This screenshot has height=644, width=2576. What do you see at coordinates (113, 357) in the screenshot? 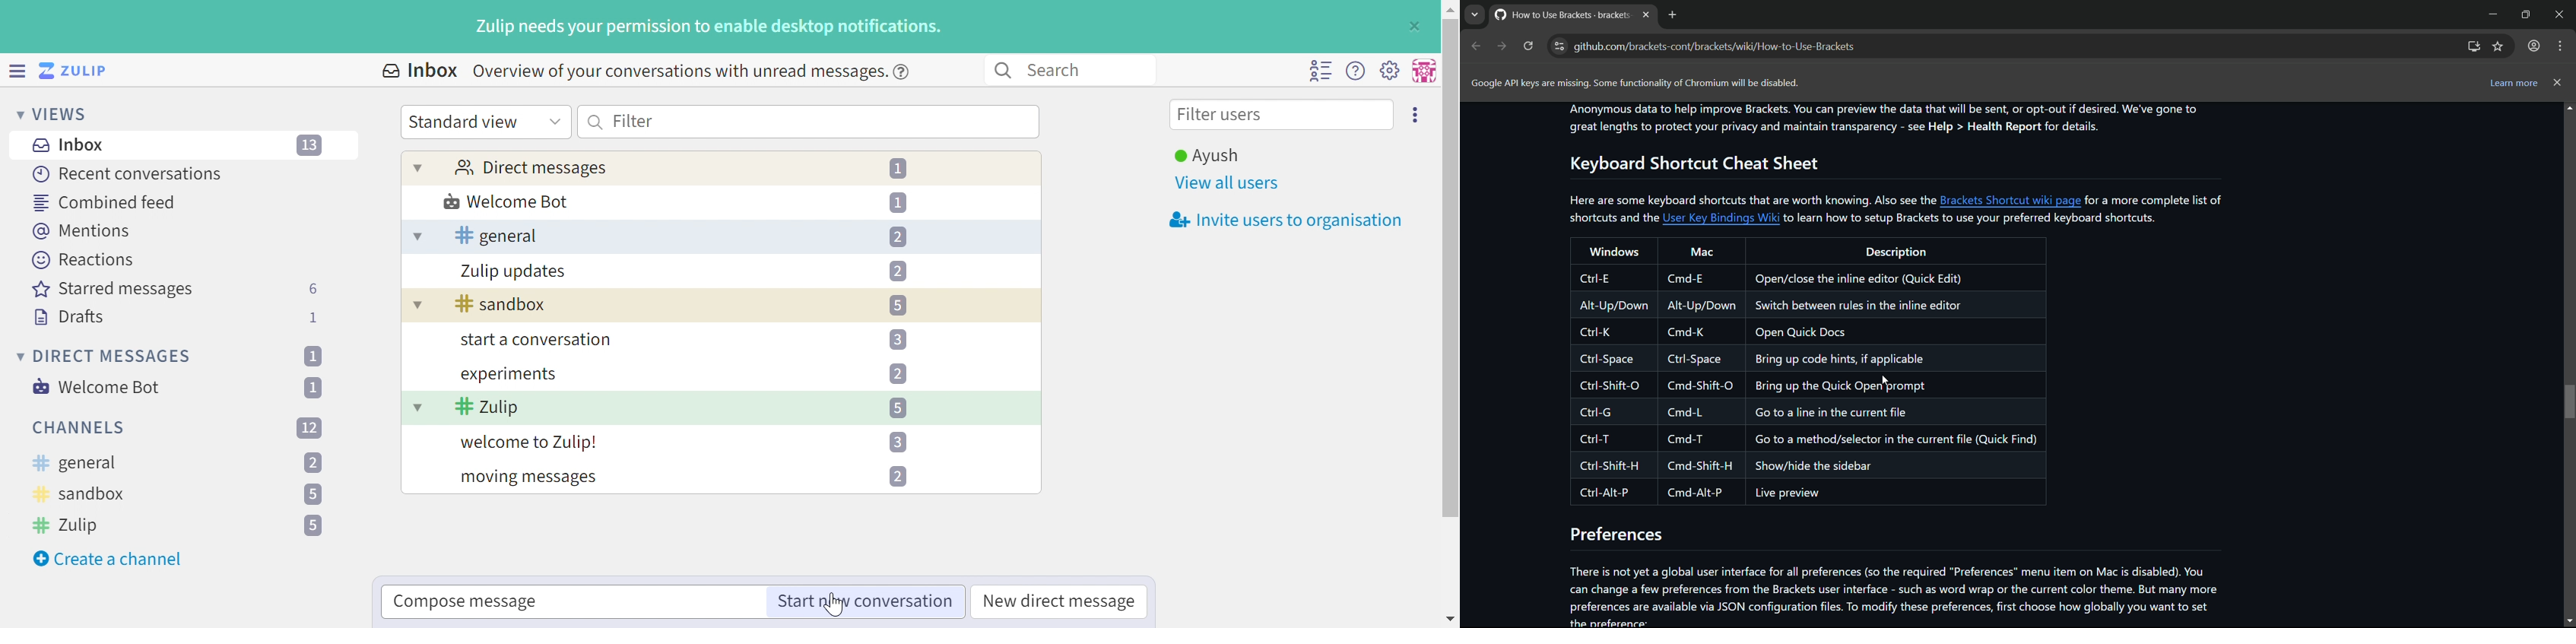
I see `DIRECT MESSAGES` at bounding box center [113, 357].